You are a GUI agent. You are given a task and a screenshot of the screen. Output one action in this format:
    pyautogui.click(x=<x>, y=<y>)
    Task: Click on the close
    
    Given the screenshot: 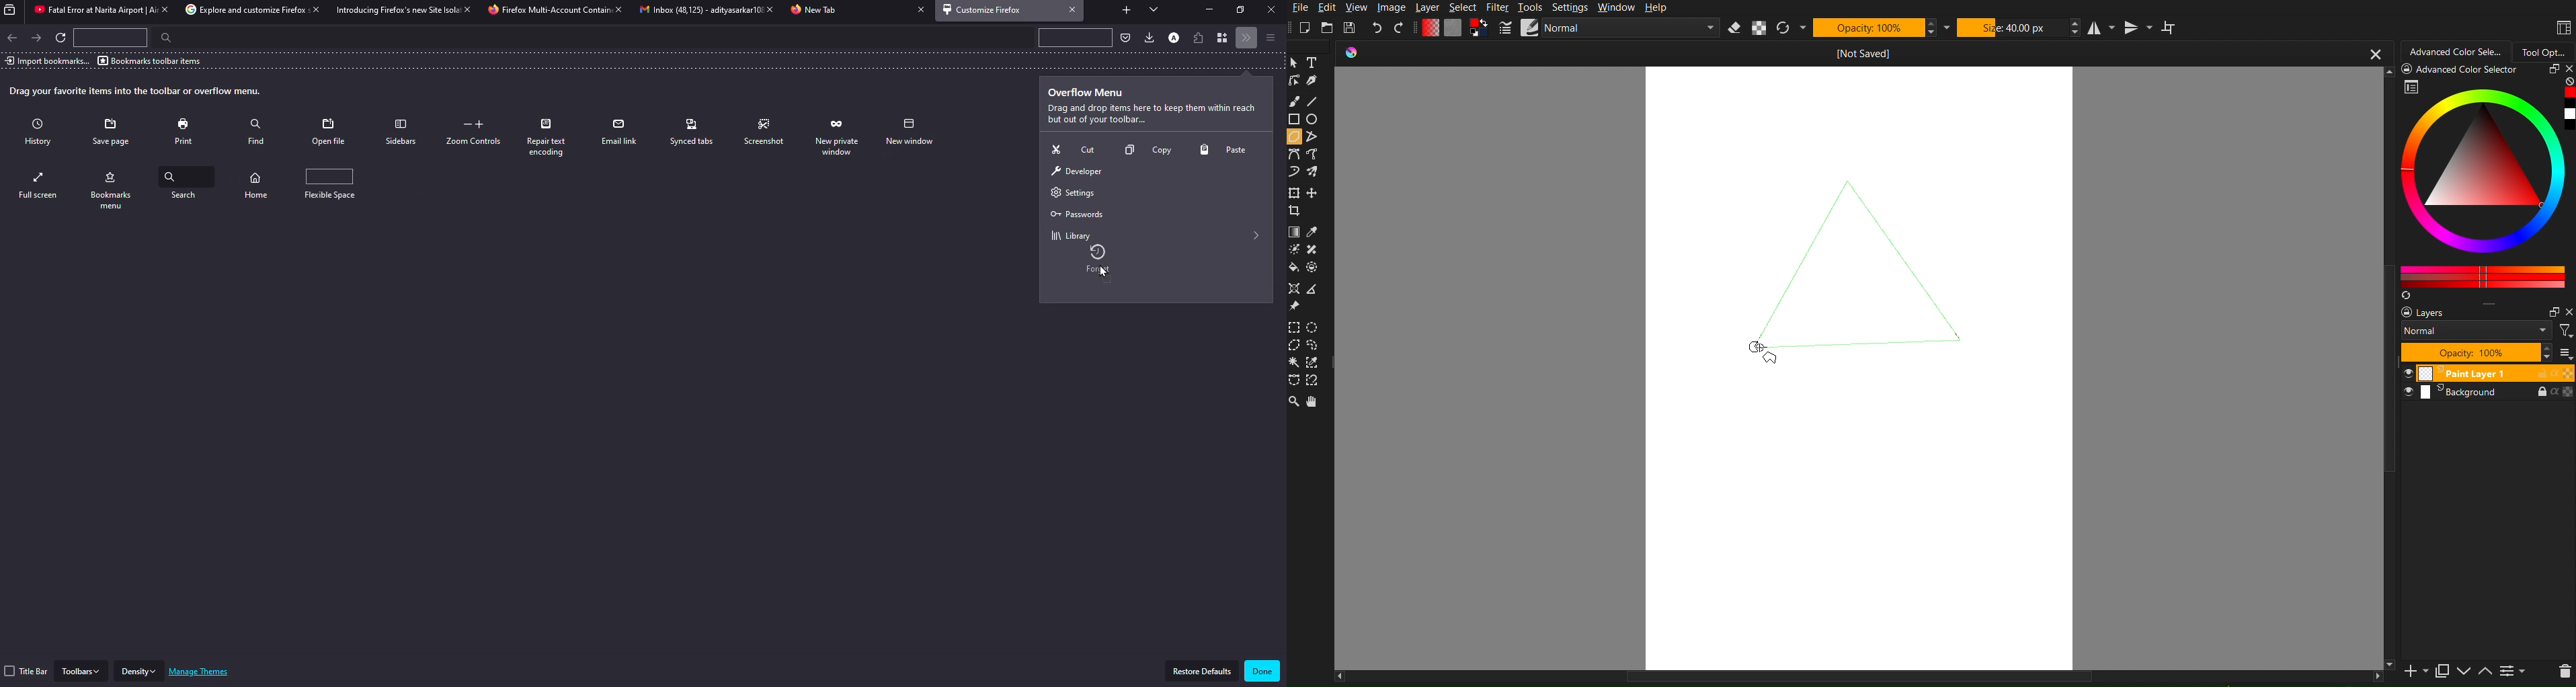 What is the action you would take?
    pyautogui.click(x=1270, y=10)
    